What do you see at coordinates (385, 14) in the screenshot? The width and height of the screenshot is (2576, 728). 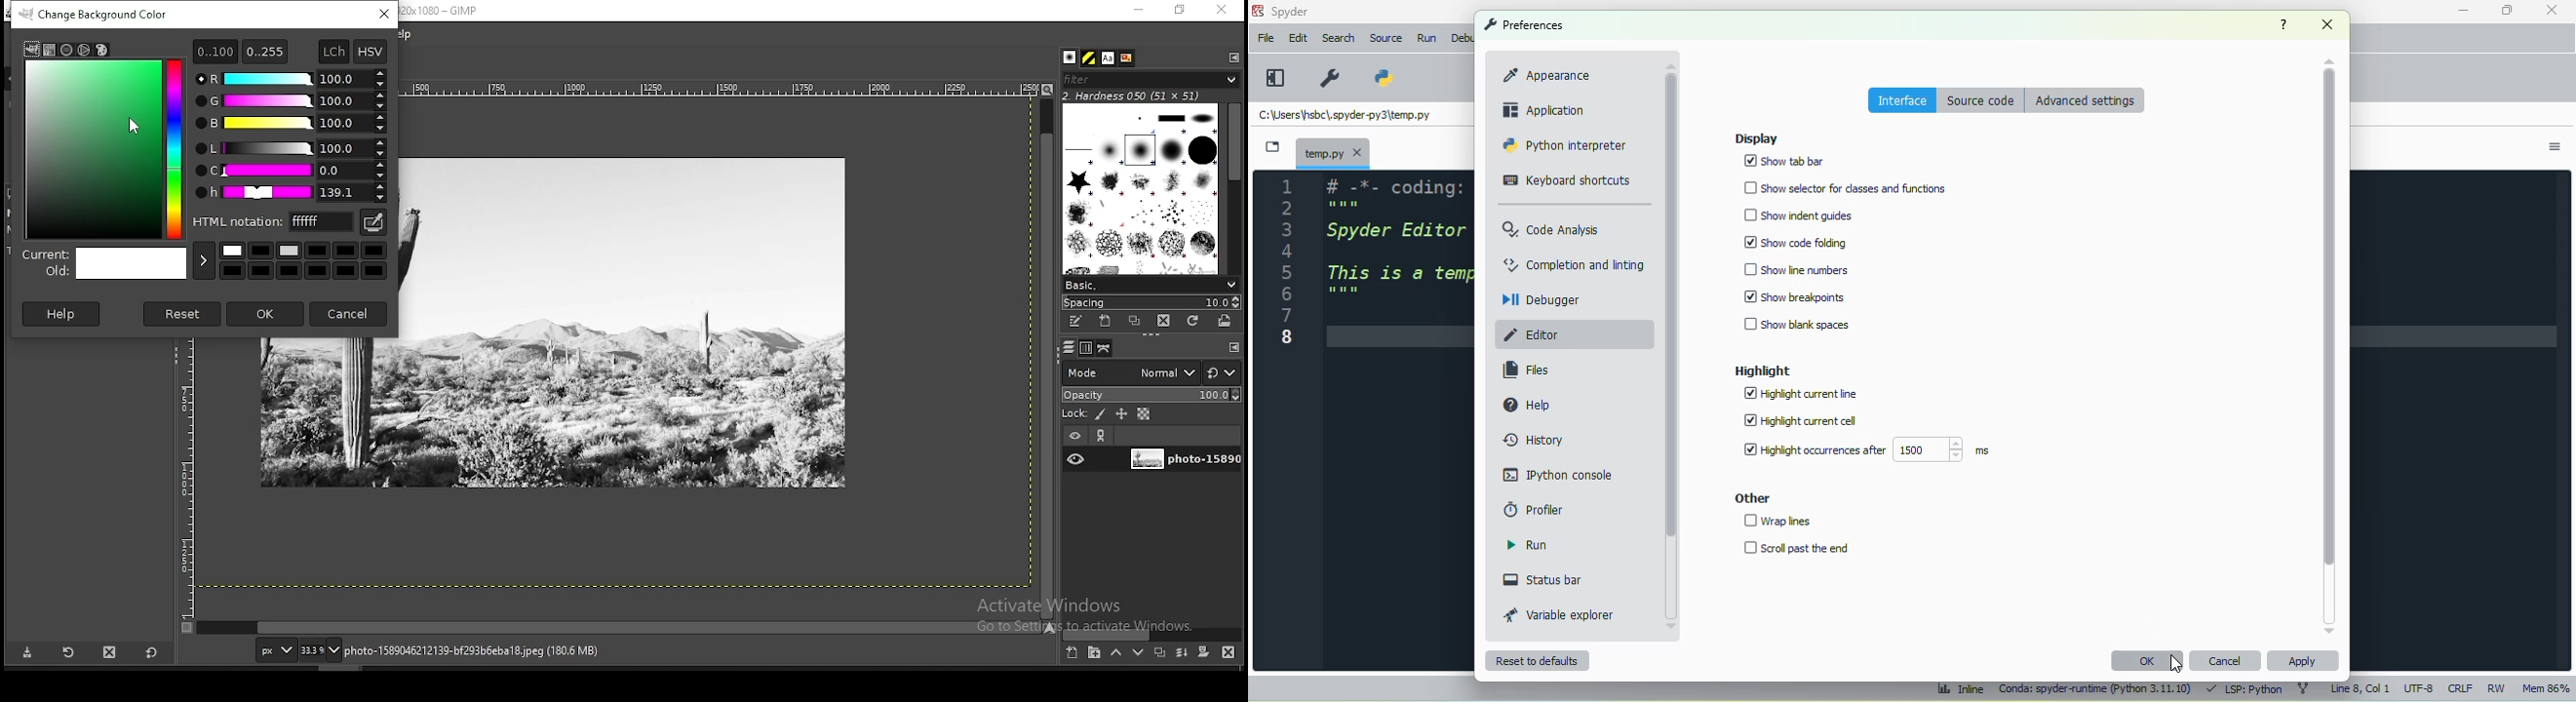 I see `close window` at bounding box center [385, 14].